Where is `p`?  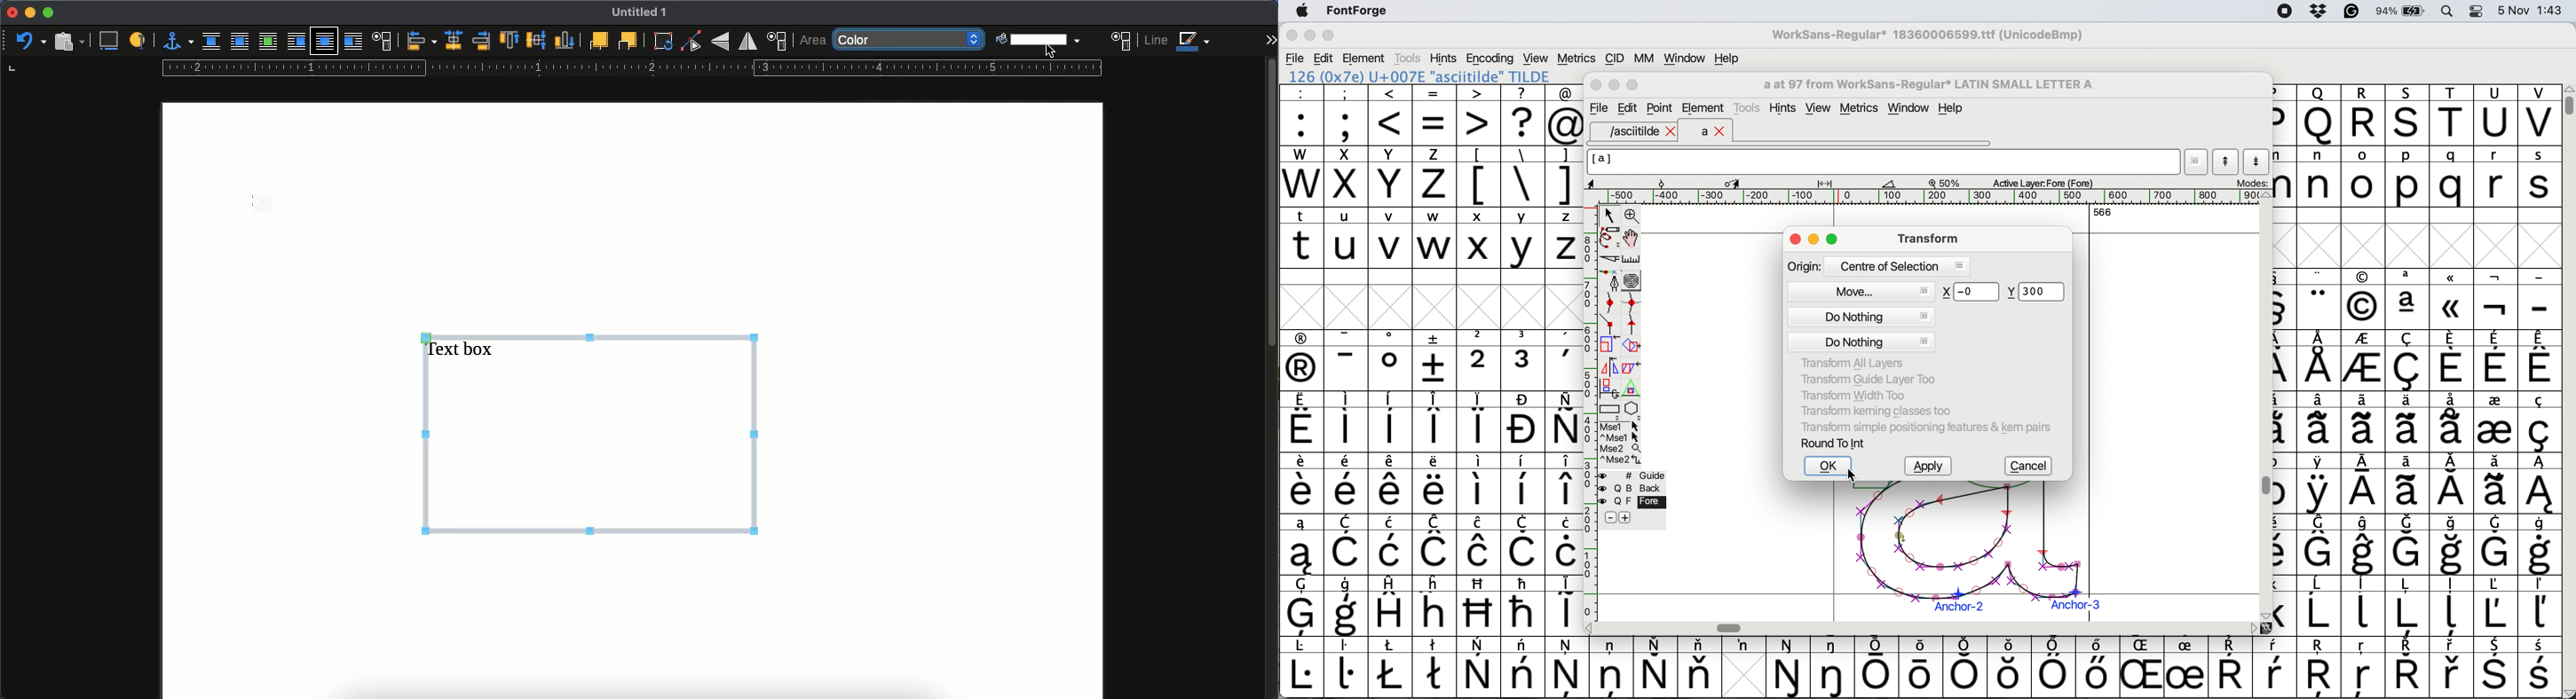 p is located at coordinates (2408, 178).